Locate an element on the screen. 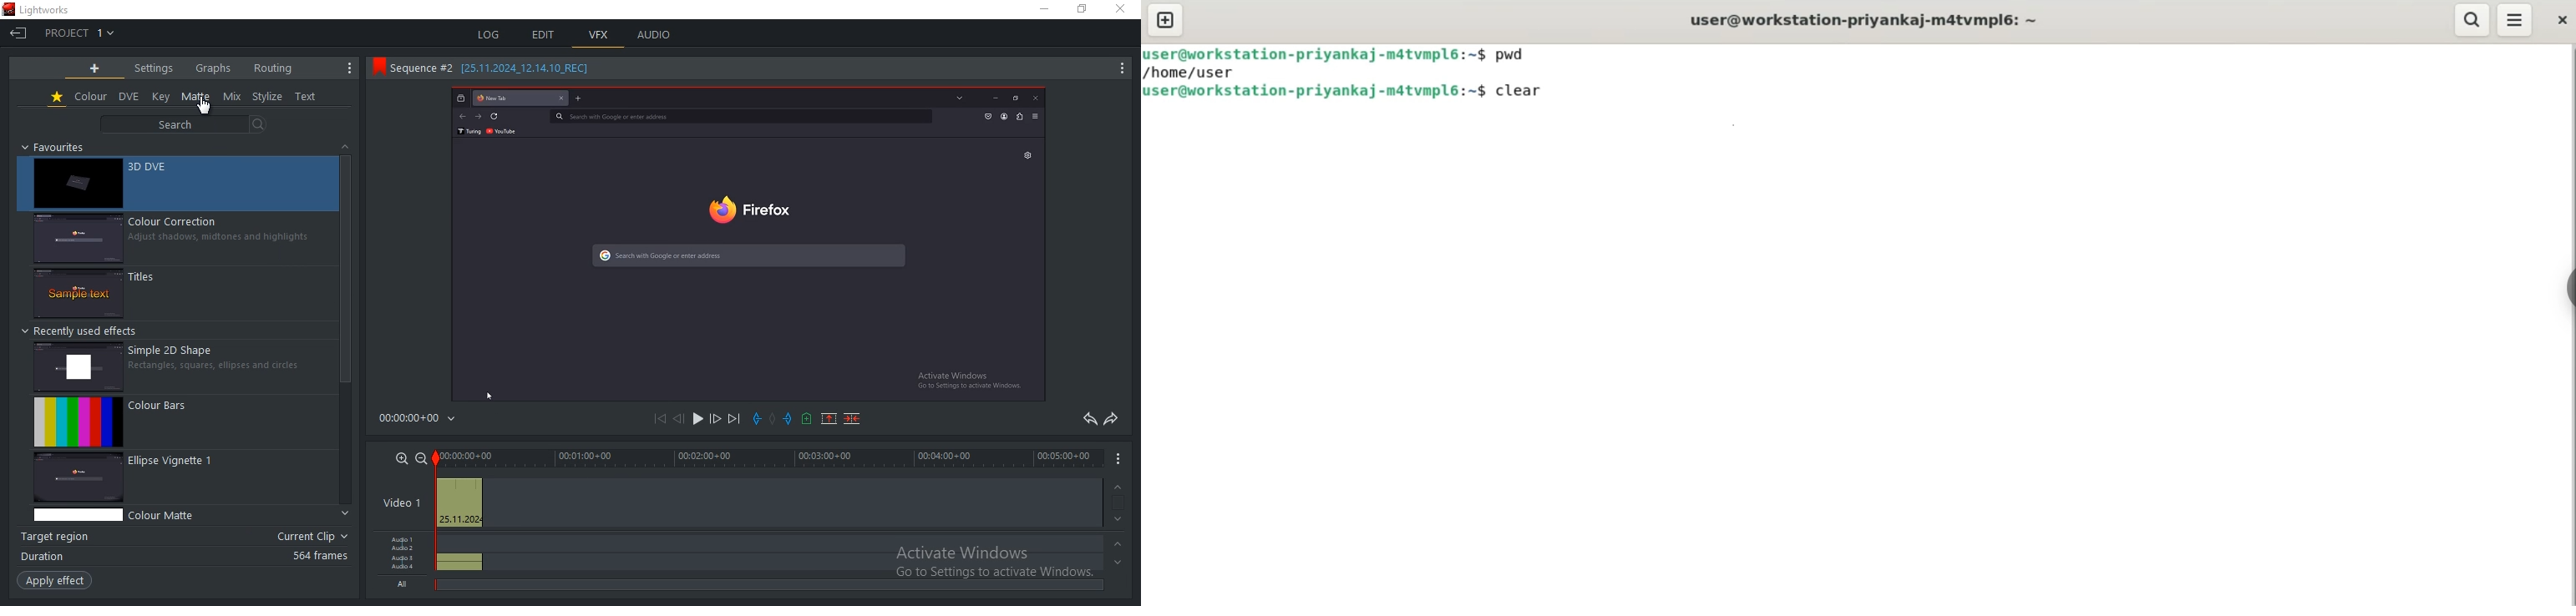 Image resolution: width=2576 pixels, height=616 pixels. zoom in is located at coordinates (402, 457).